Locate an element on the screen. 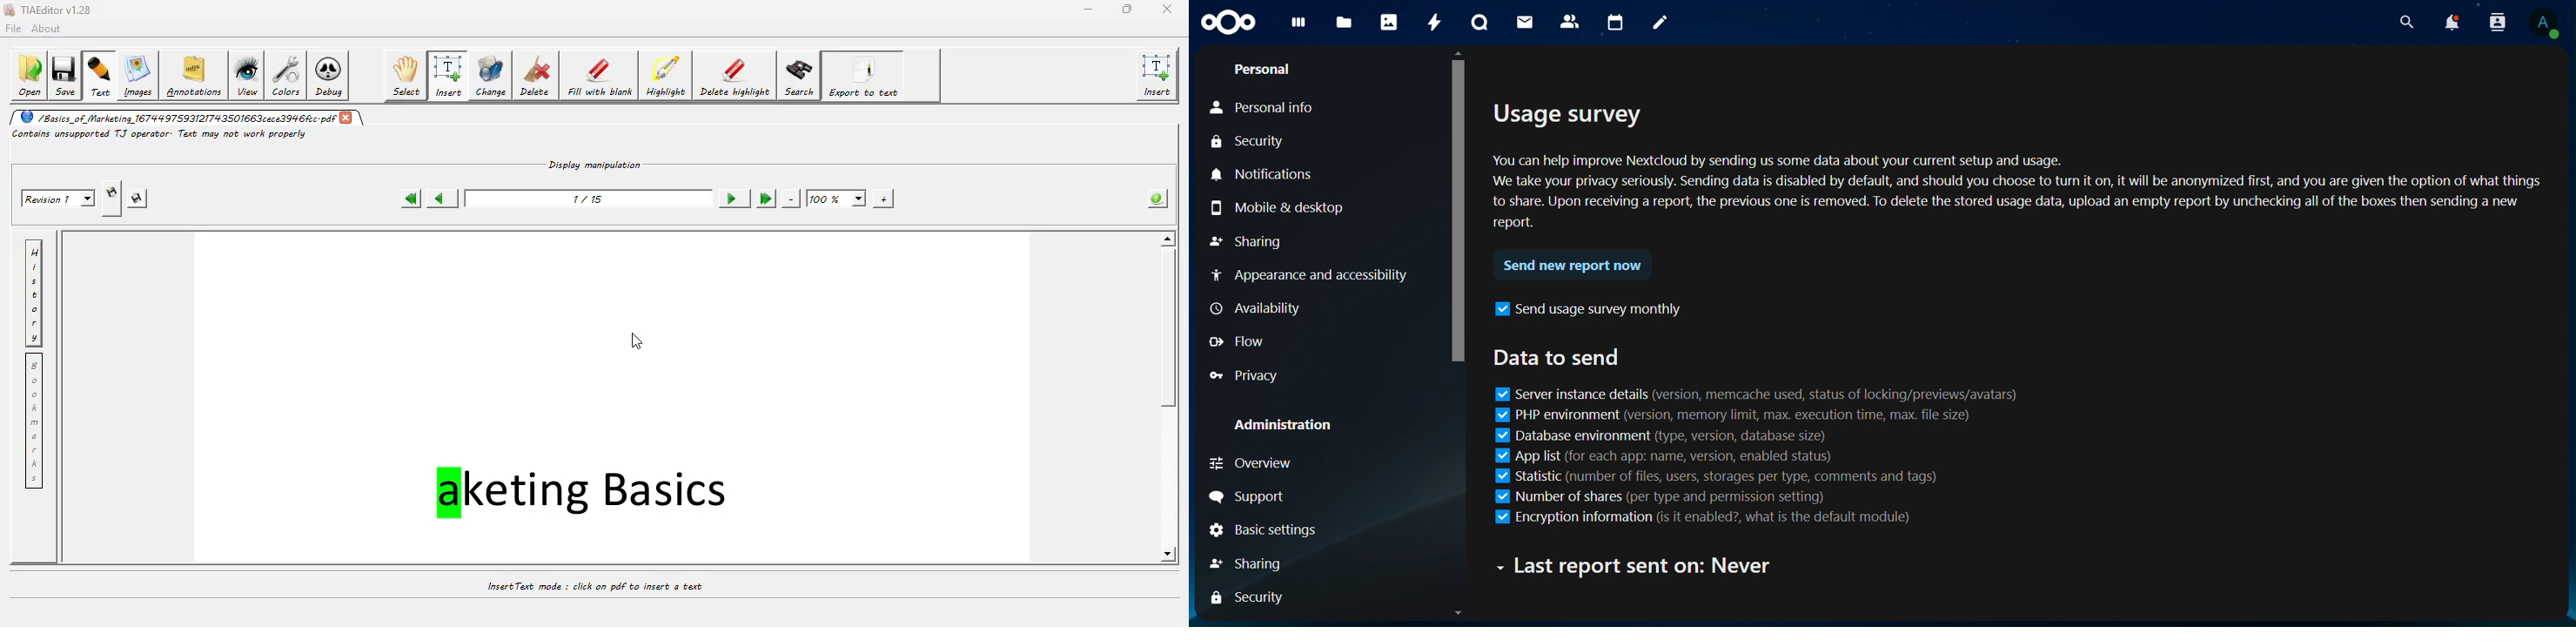 The image size is (2576, 644). photos is located at coordinates (1388, 24).